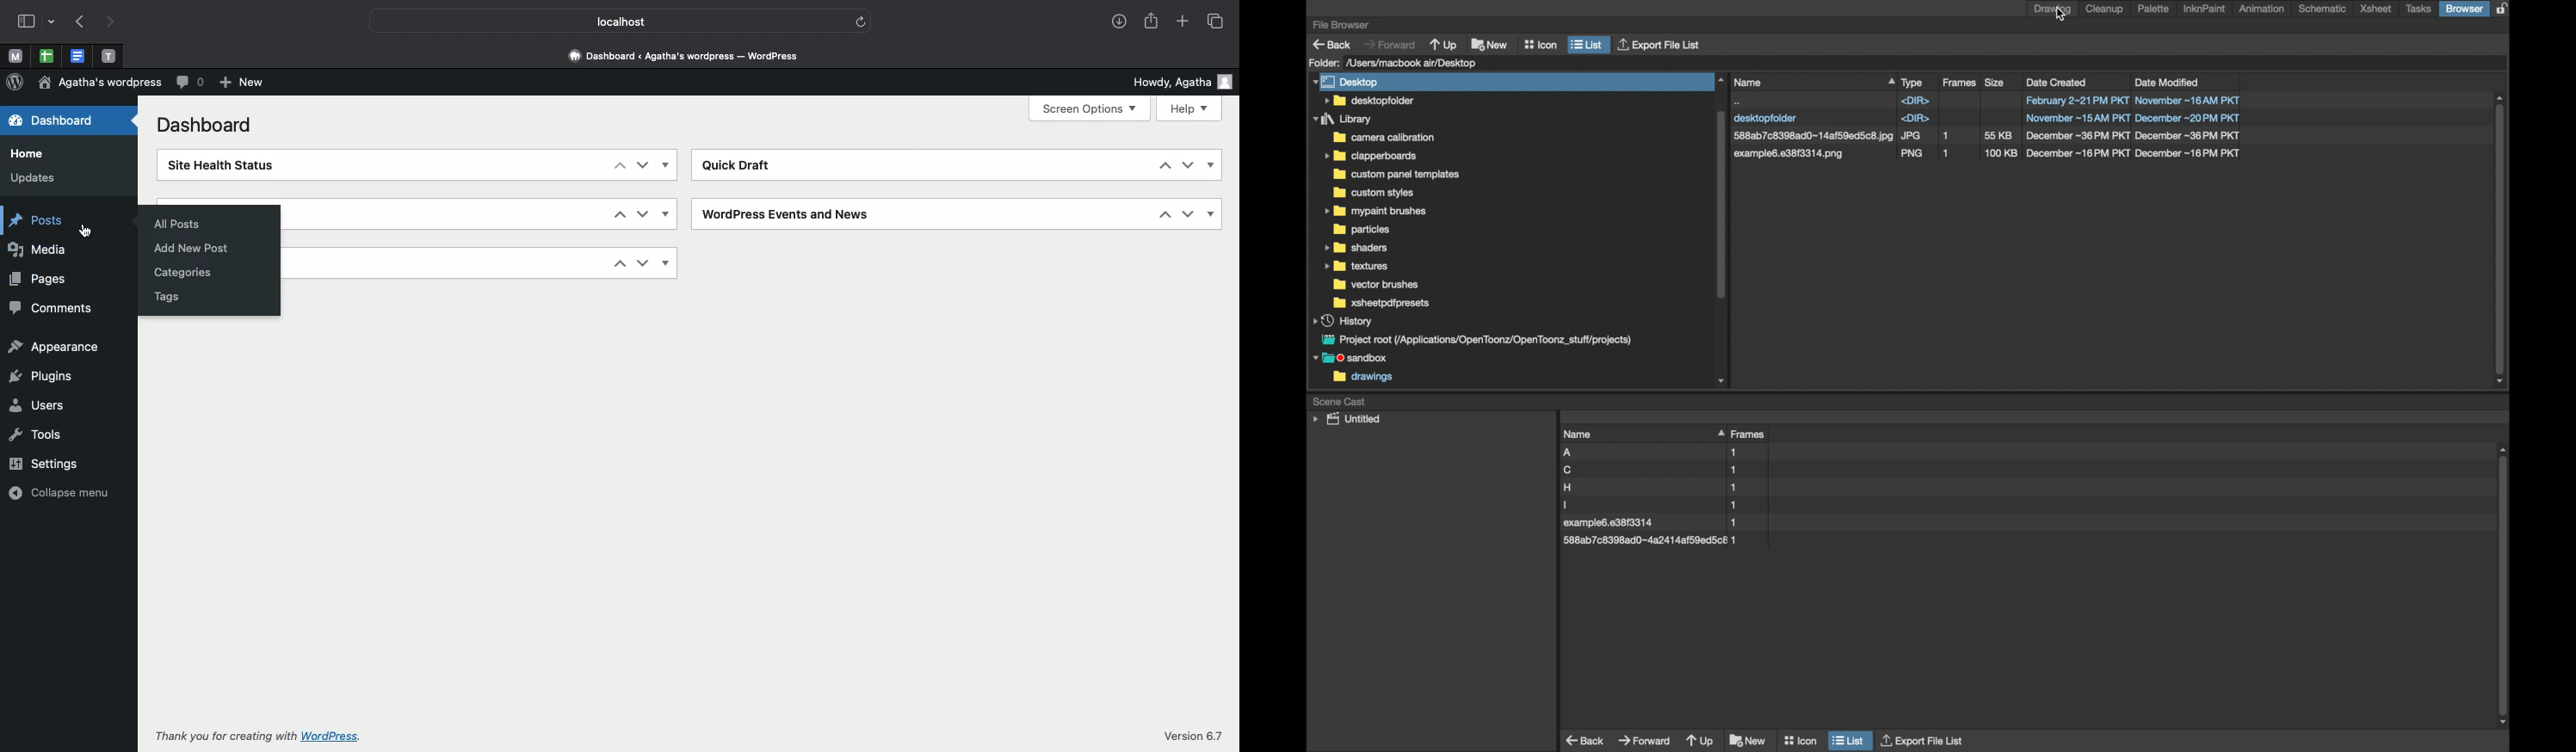 This screenshot has height=756, width=2576. I want to click on Downloads, so click(1116, 20).